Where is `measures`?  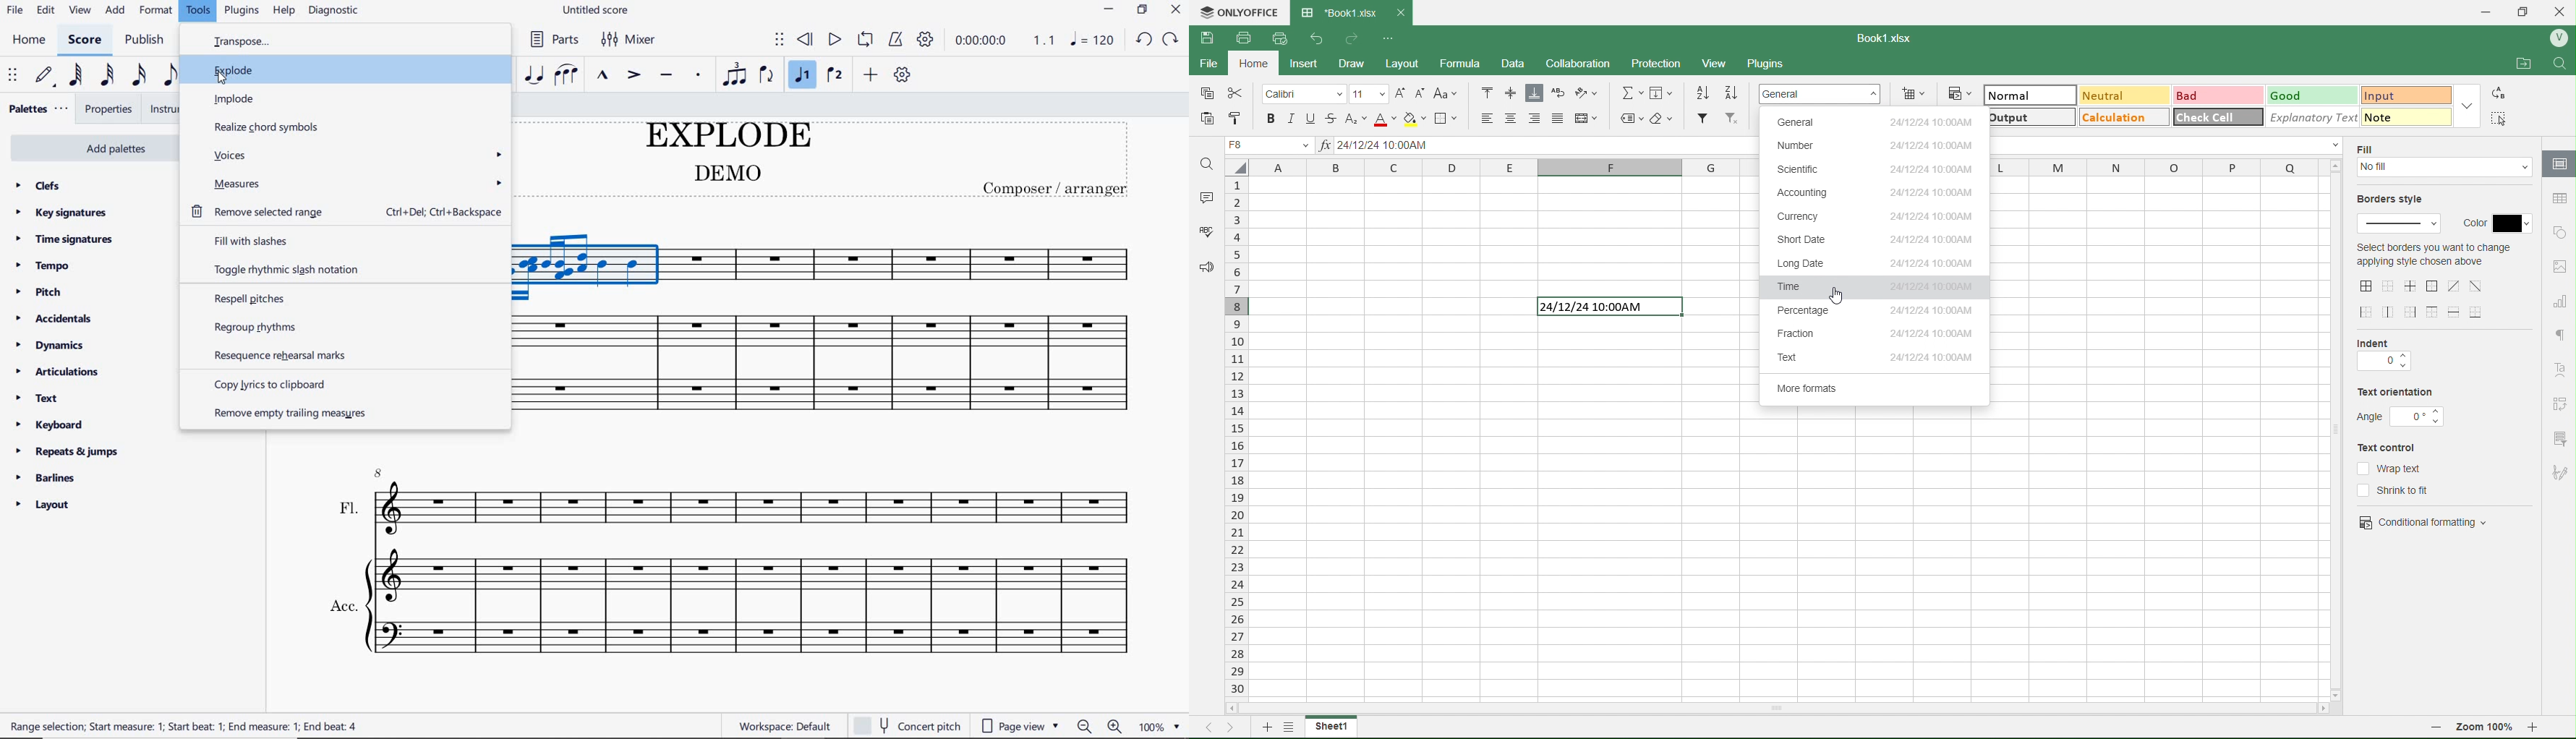
measures is located at coordinates (349, 183).